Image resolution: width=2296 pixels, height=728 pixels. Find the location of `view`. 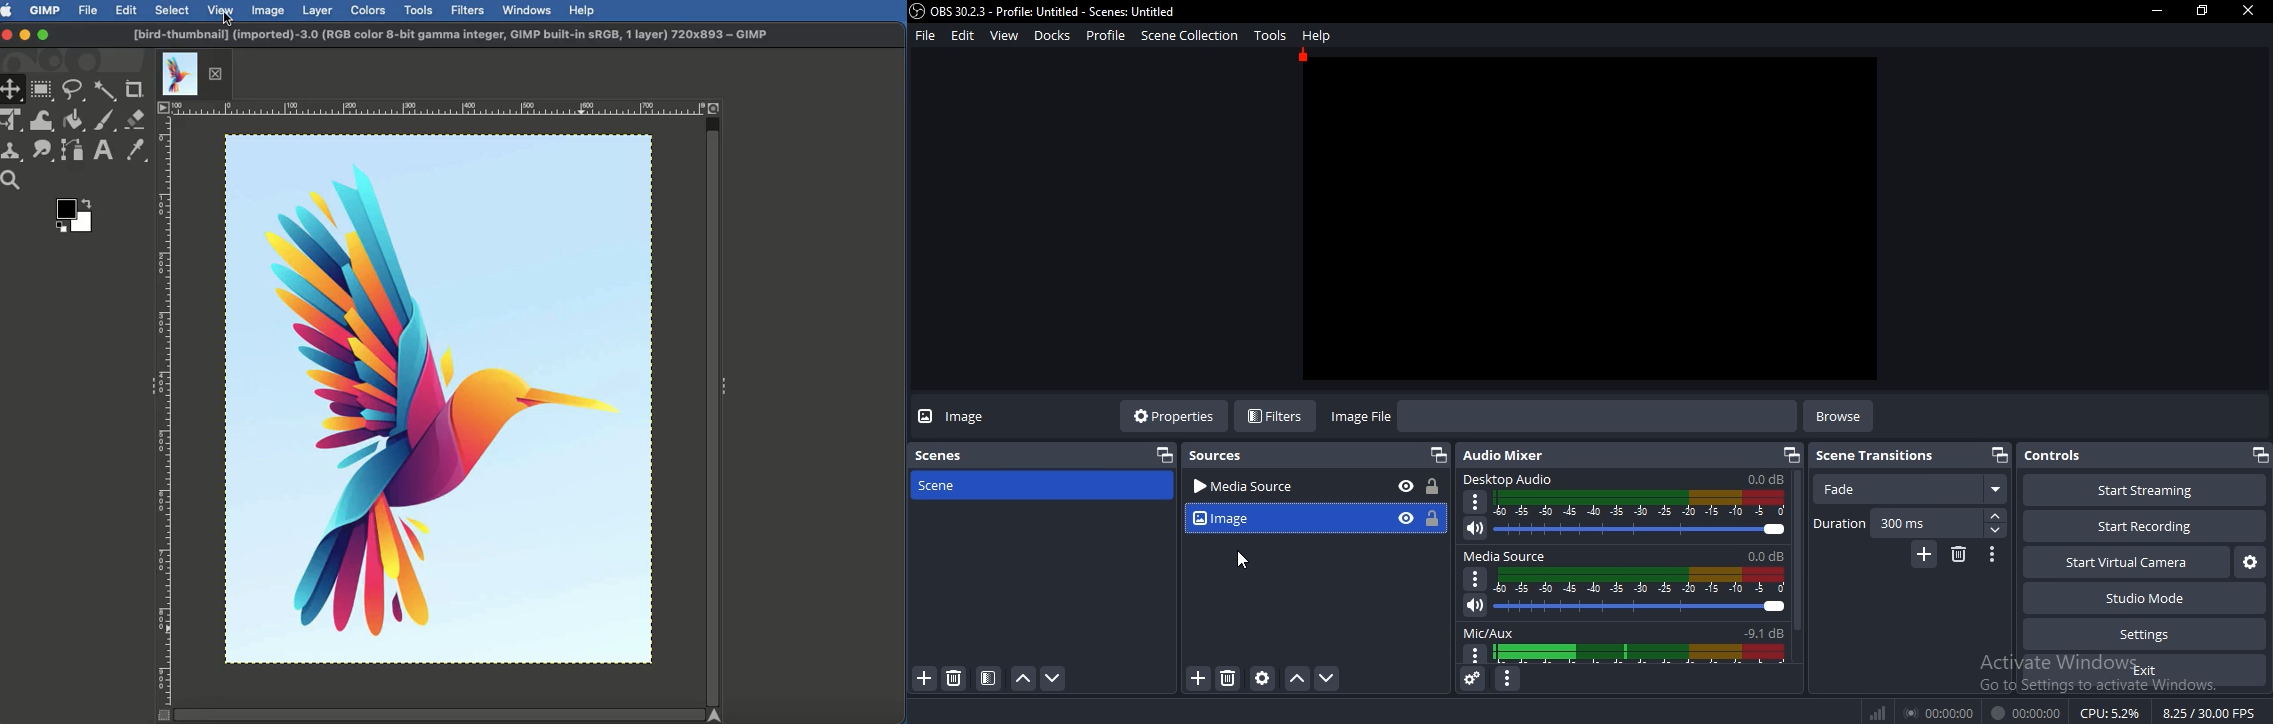

view is located at coordinates (1003, 34).